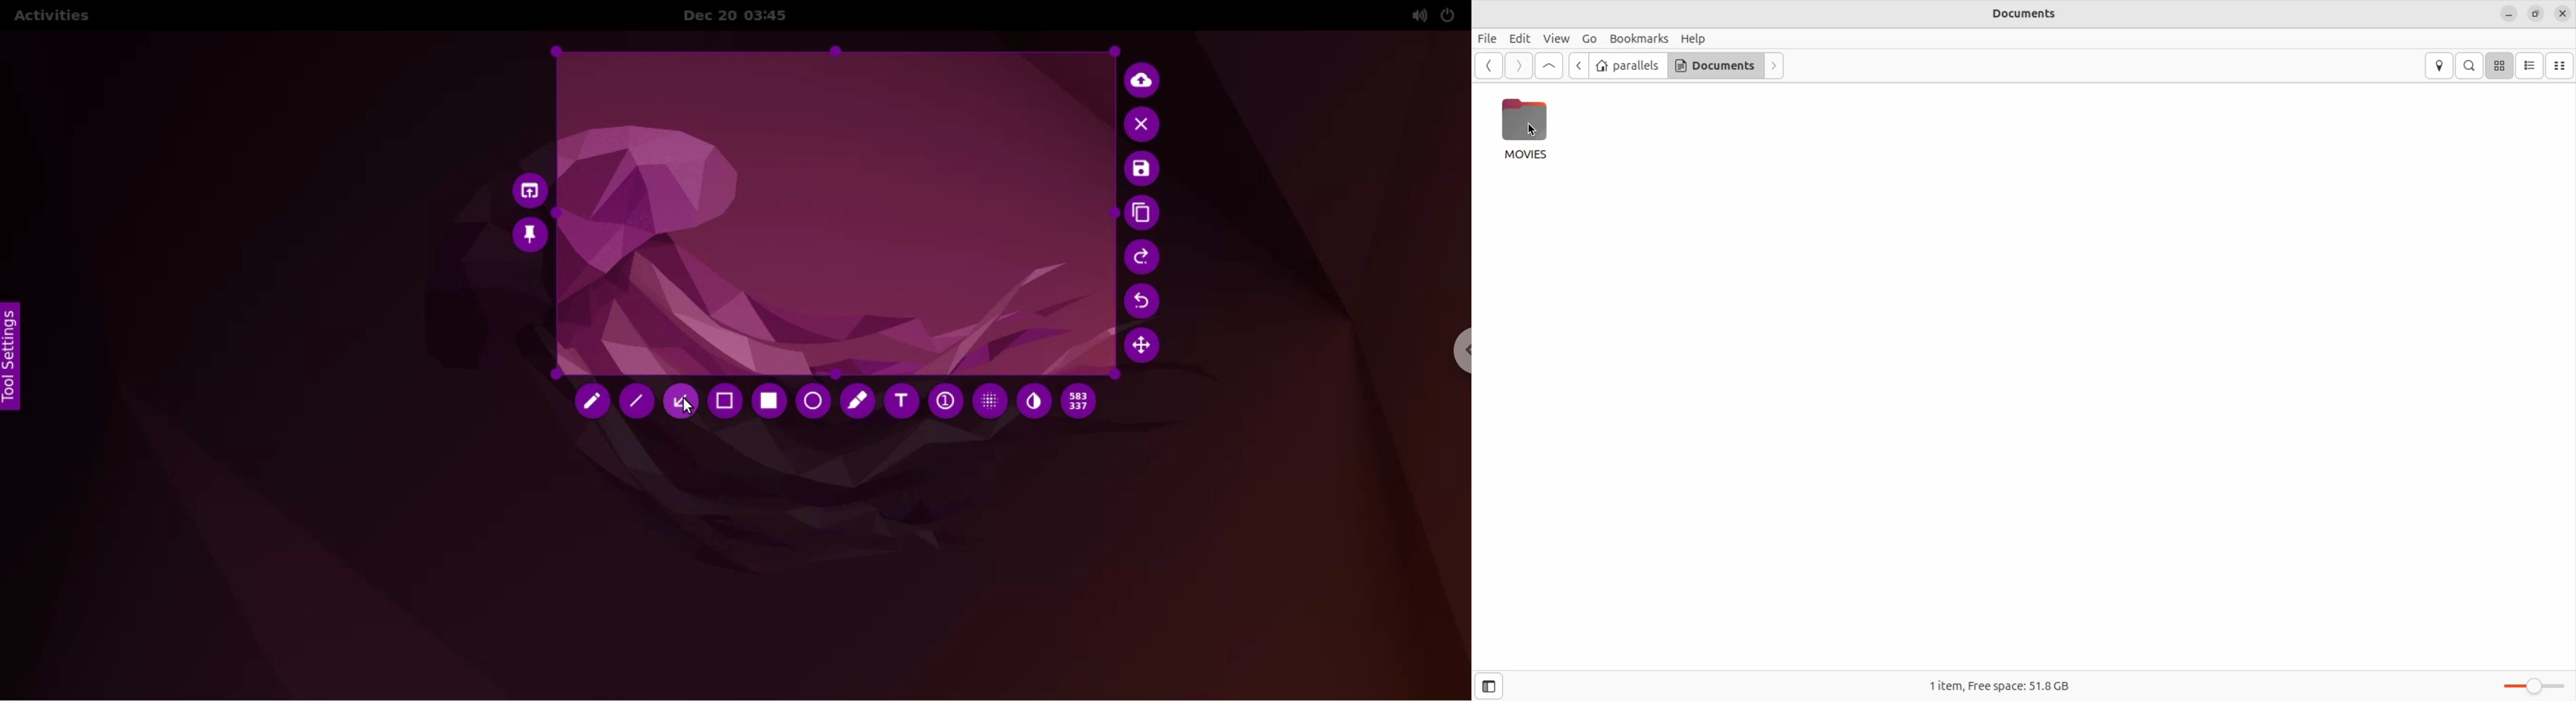  Describe the element at coordinates (1693, 38) in the screenshot. I see `help` at that location.